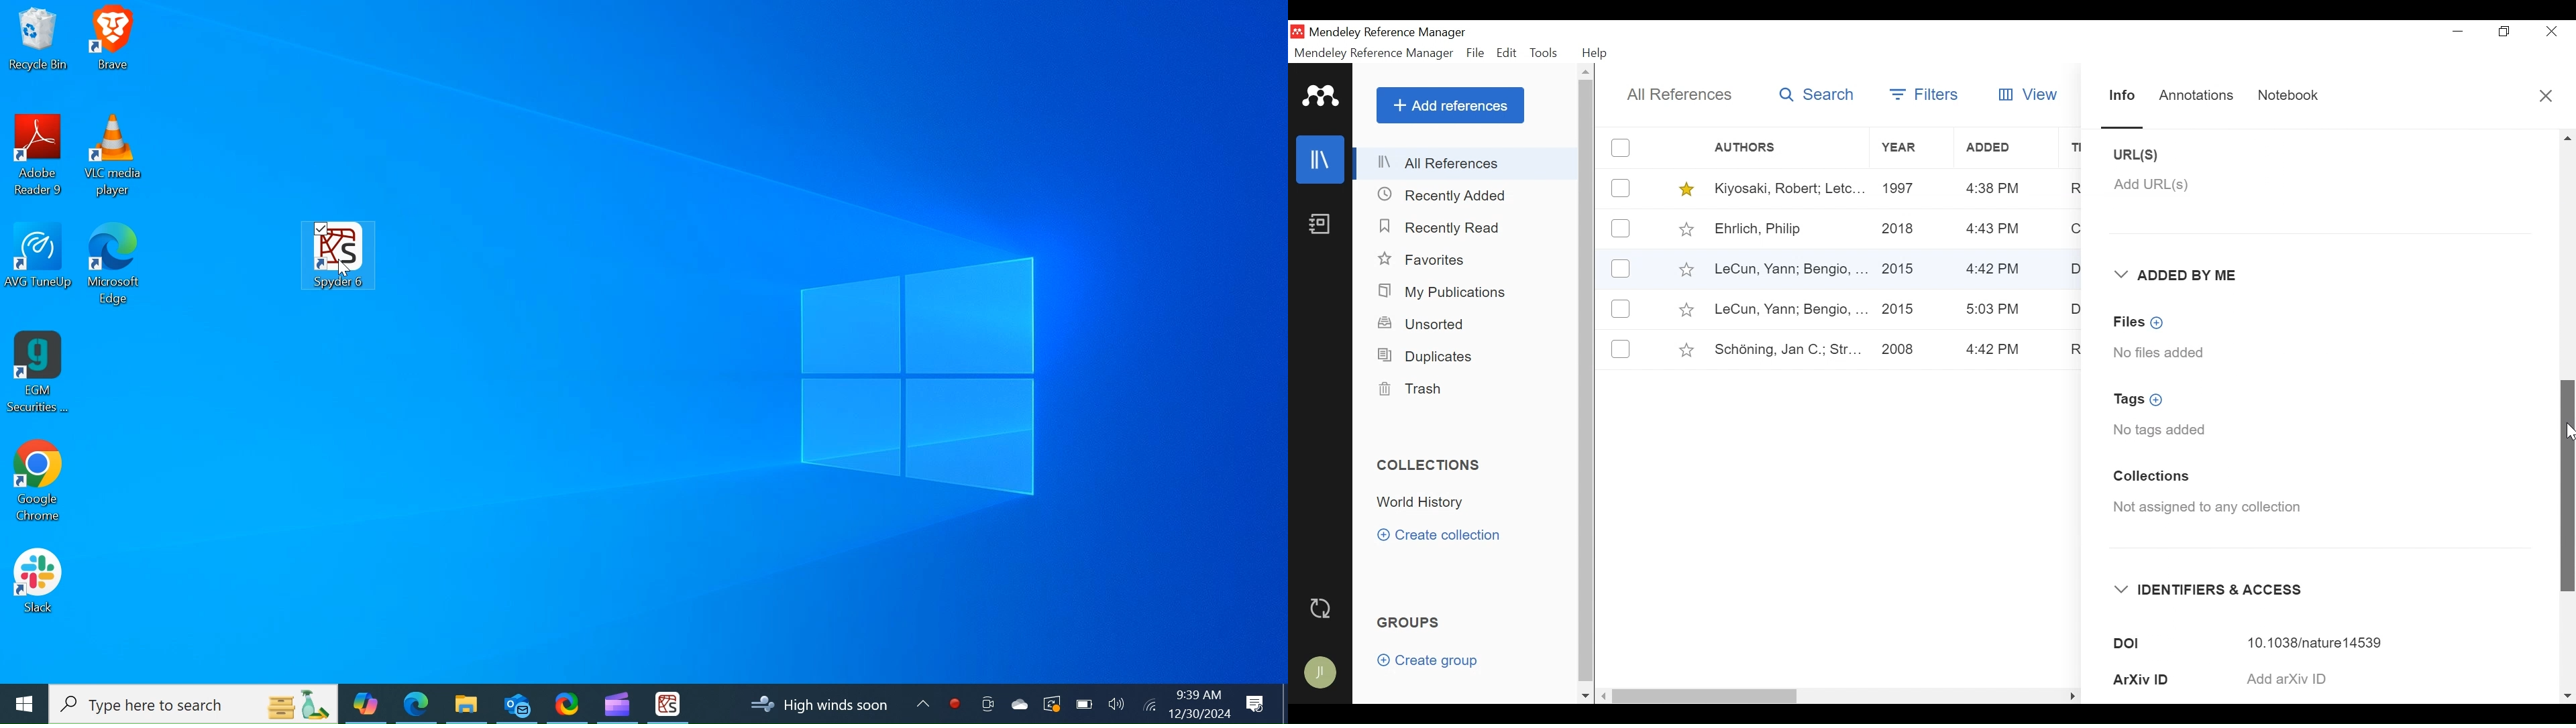 The image size is (2576, 728). What do you see at coordinates (2072, 693) in the screenshot?
I see `Hide` at bounding box center [2072, 693].